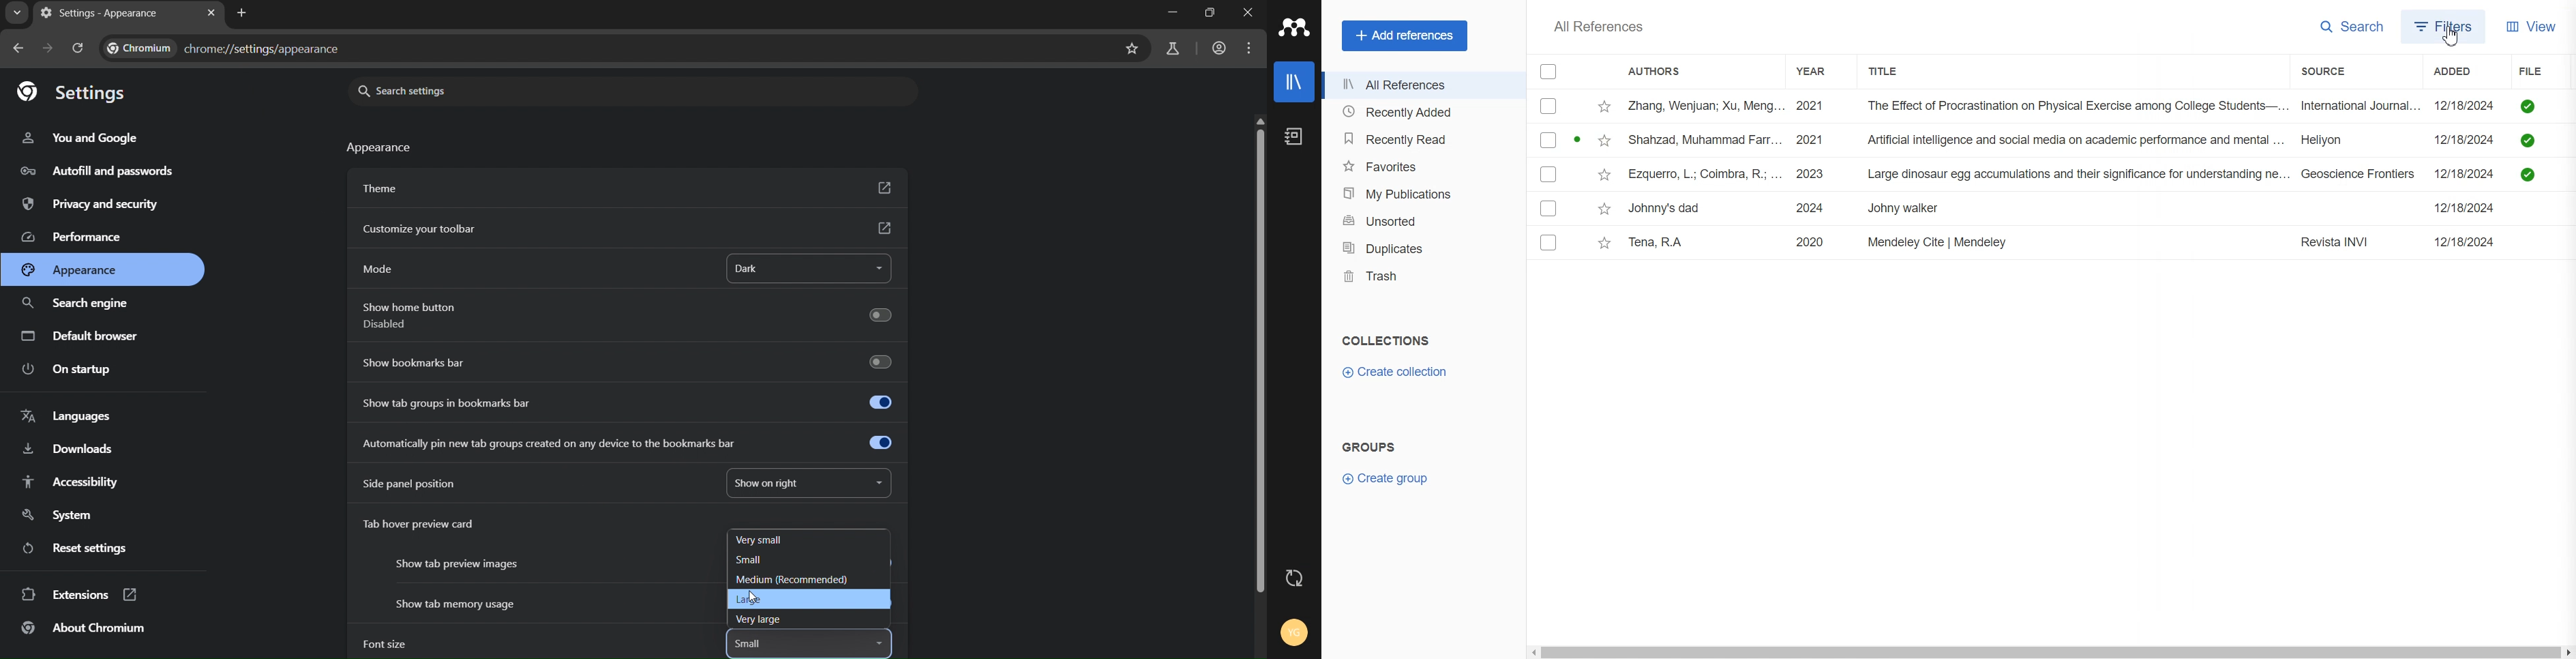  What do you see at coordinates (84, 485) in the screenshot?
I see `accessibility` at bounding box center [84, 485].